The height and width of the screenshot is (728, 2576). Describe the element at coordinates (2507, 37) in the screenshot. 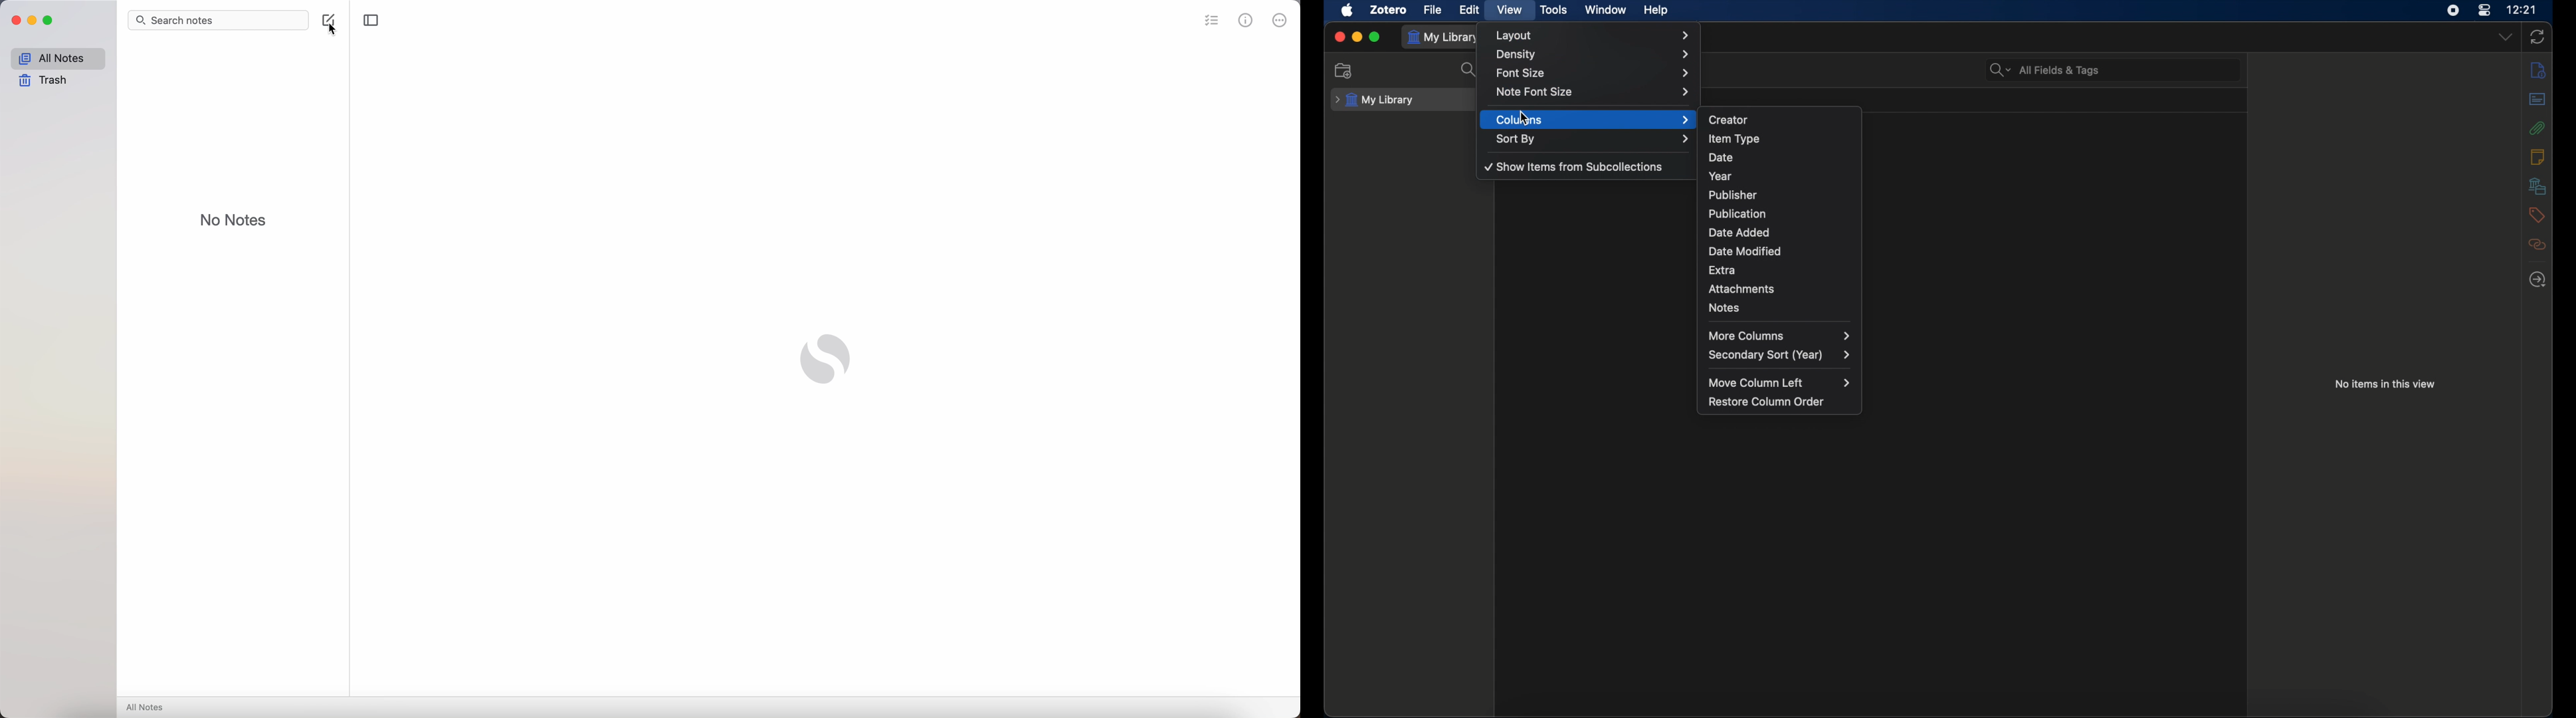

I see `dropdown` at that location.